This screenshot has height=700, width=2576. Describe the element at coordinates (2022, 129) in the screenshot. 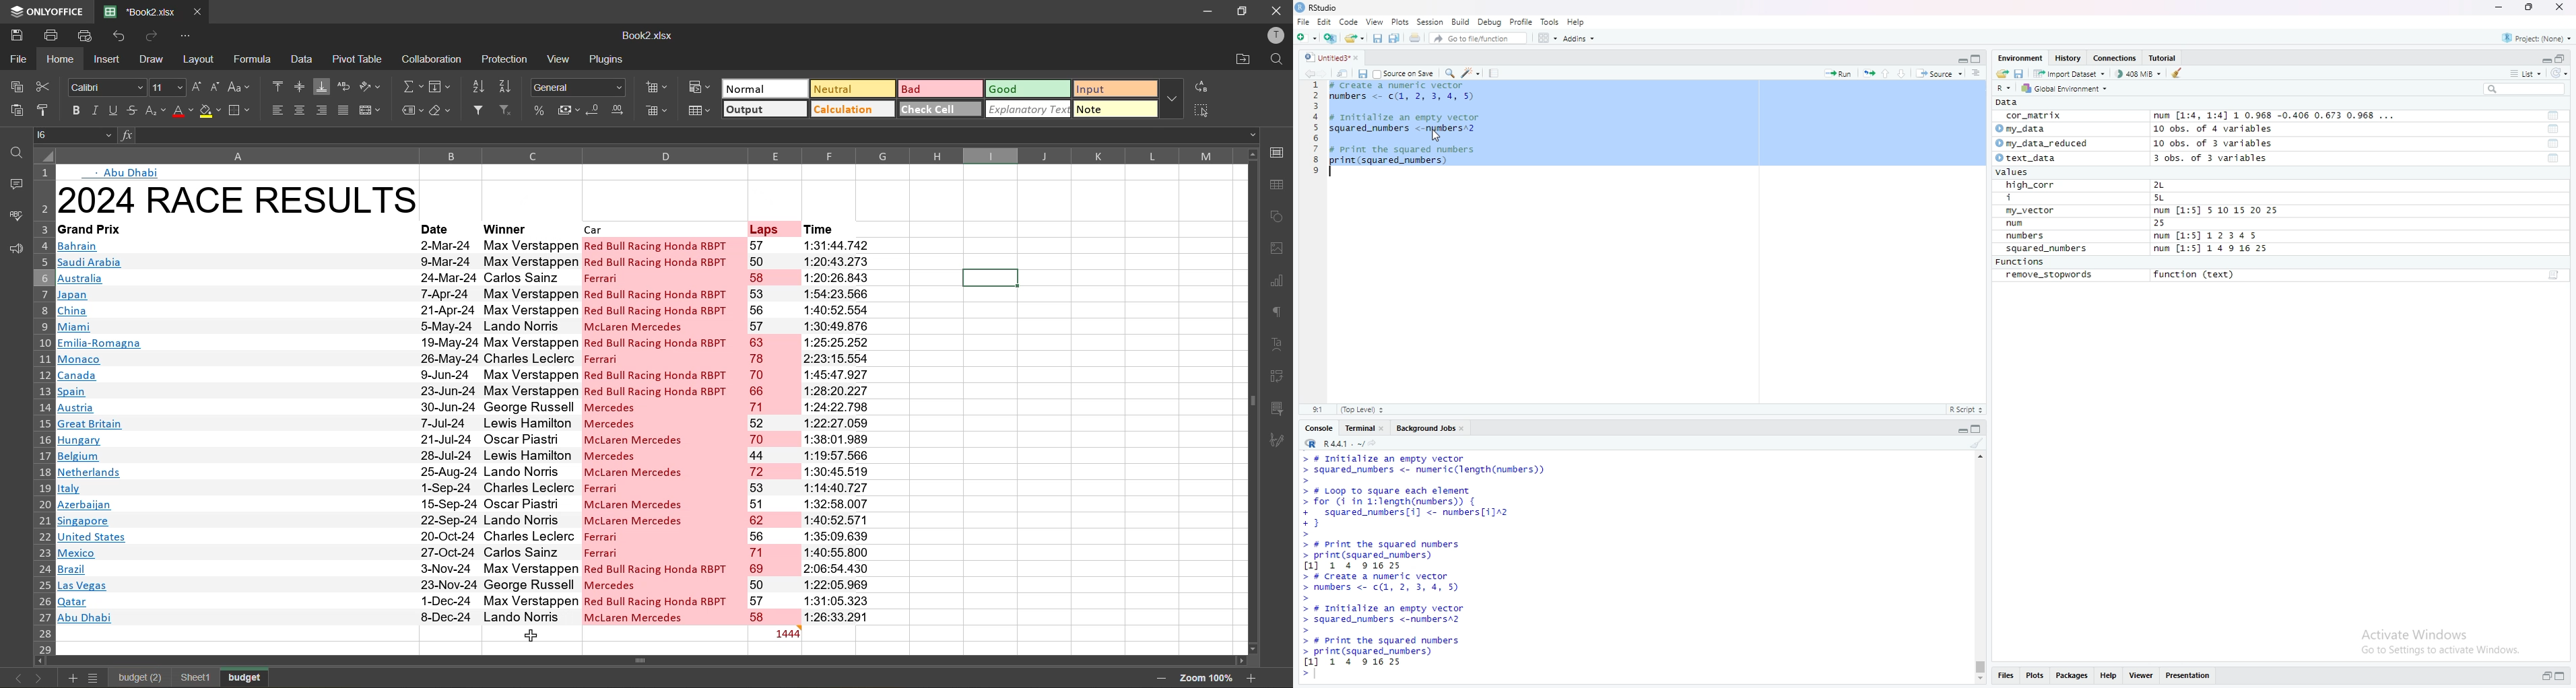

I see `© my_data` at that location.